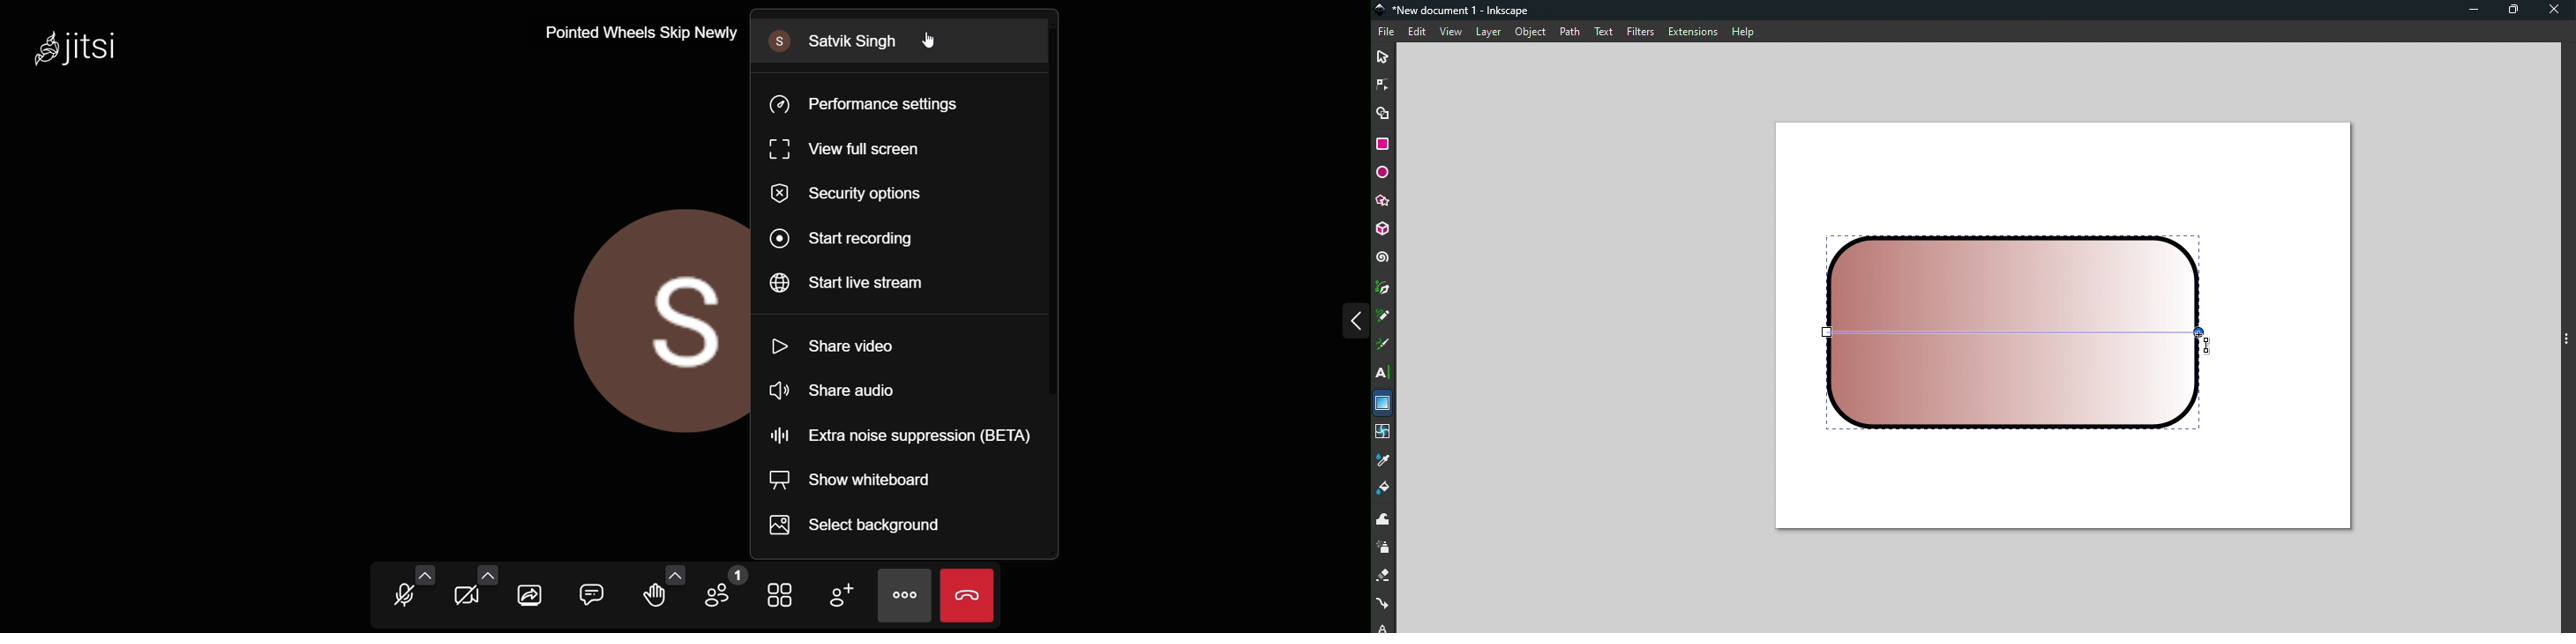 Image resolution: width=2576 pixels, height=644 pixels. I want to click on start recording, so click(849, 239).